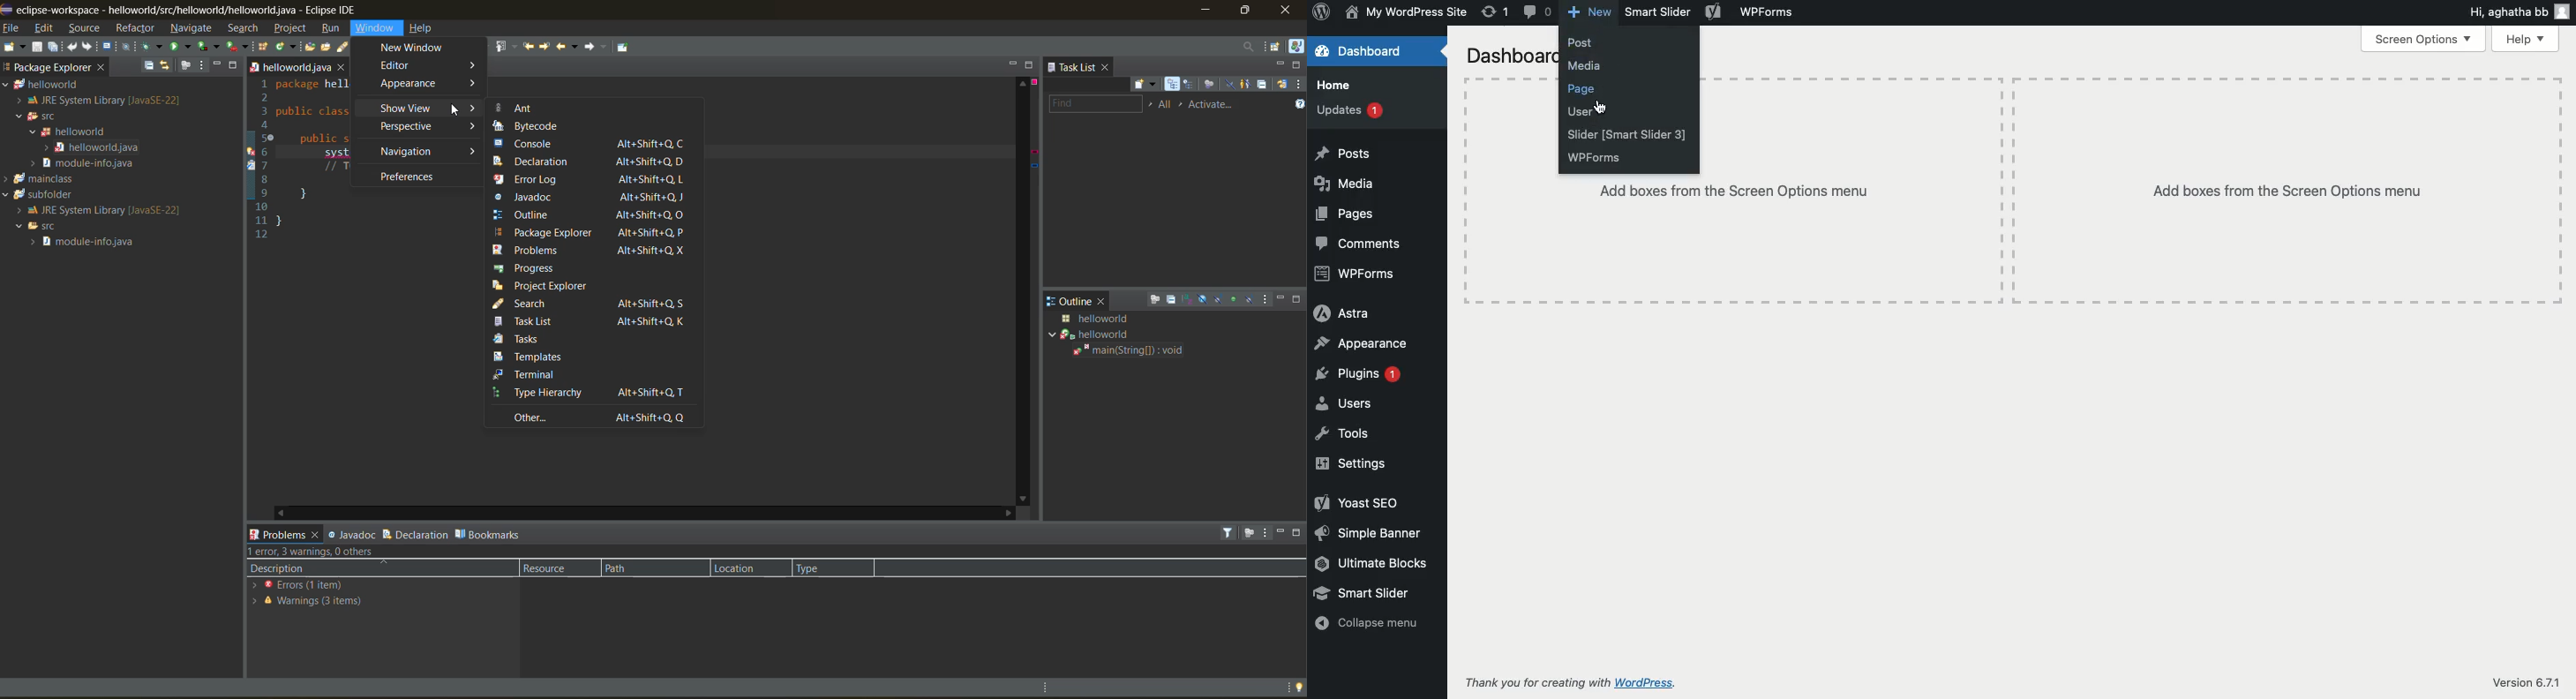 This screenshot has height=700, width=2576. I want to click on coverage, so click(209, 48).